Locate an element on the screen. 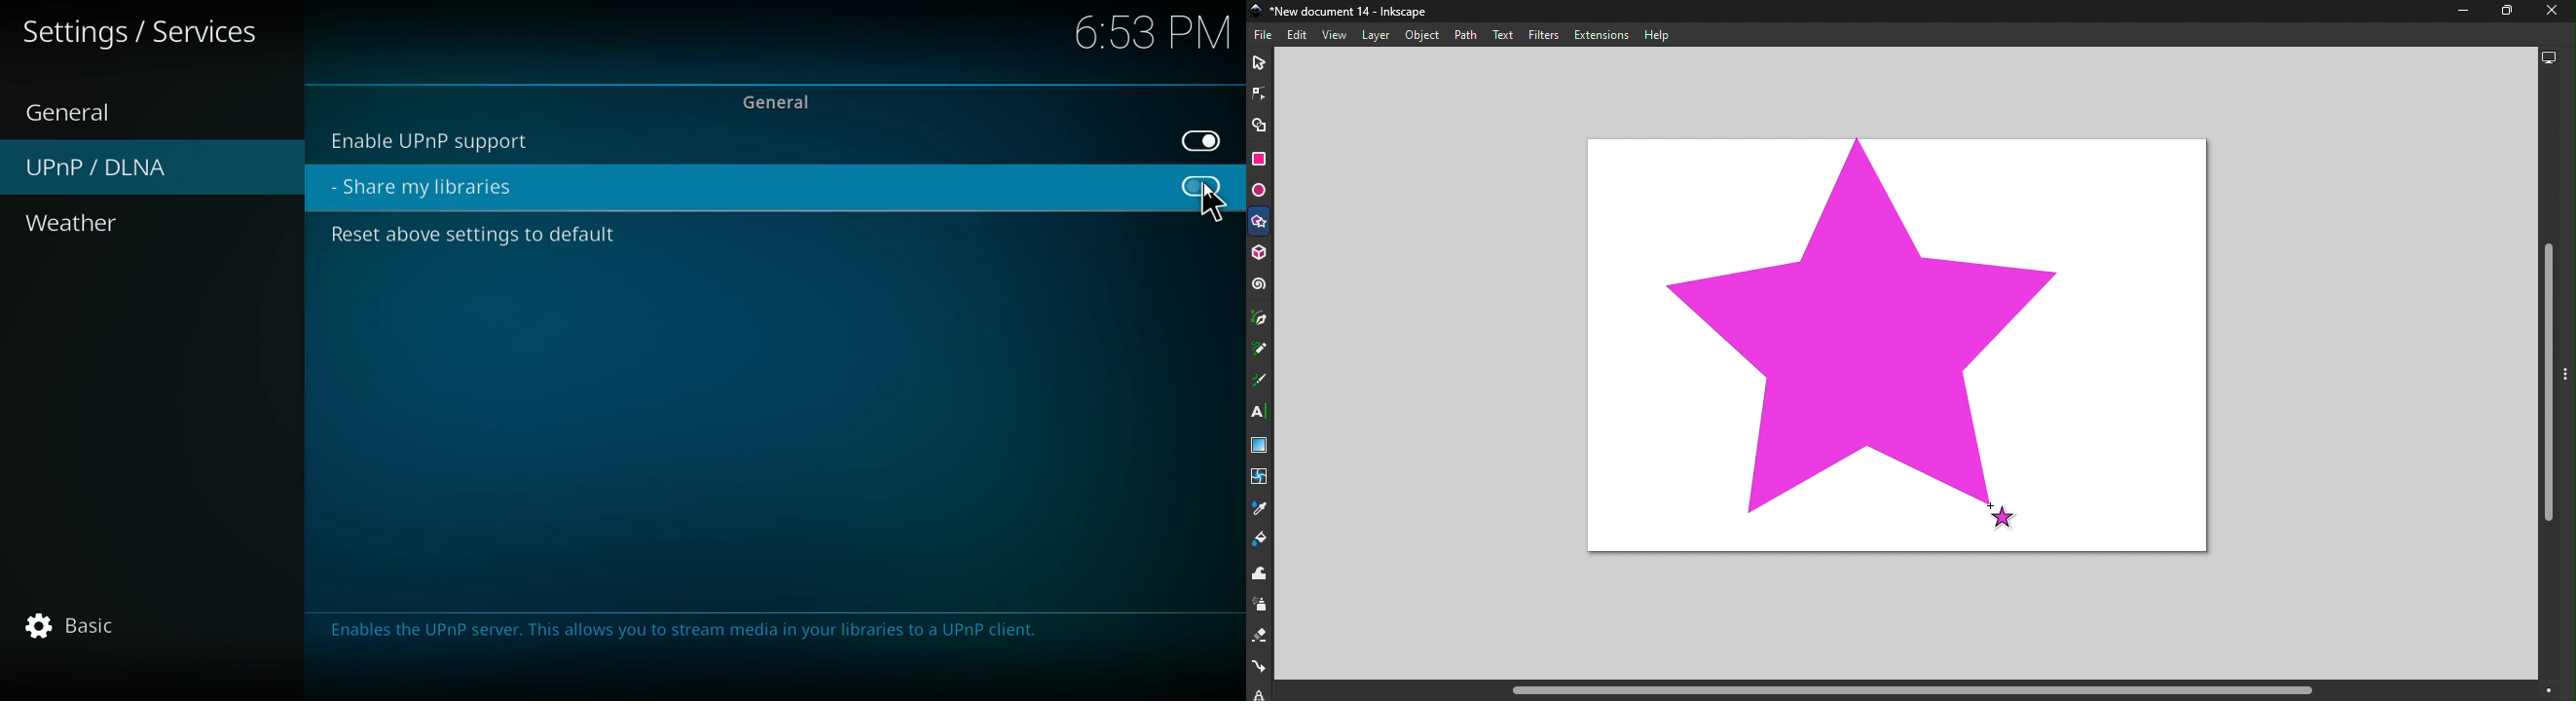  File is located at coordinates (1266, 35).